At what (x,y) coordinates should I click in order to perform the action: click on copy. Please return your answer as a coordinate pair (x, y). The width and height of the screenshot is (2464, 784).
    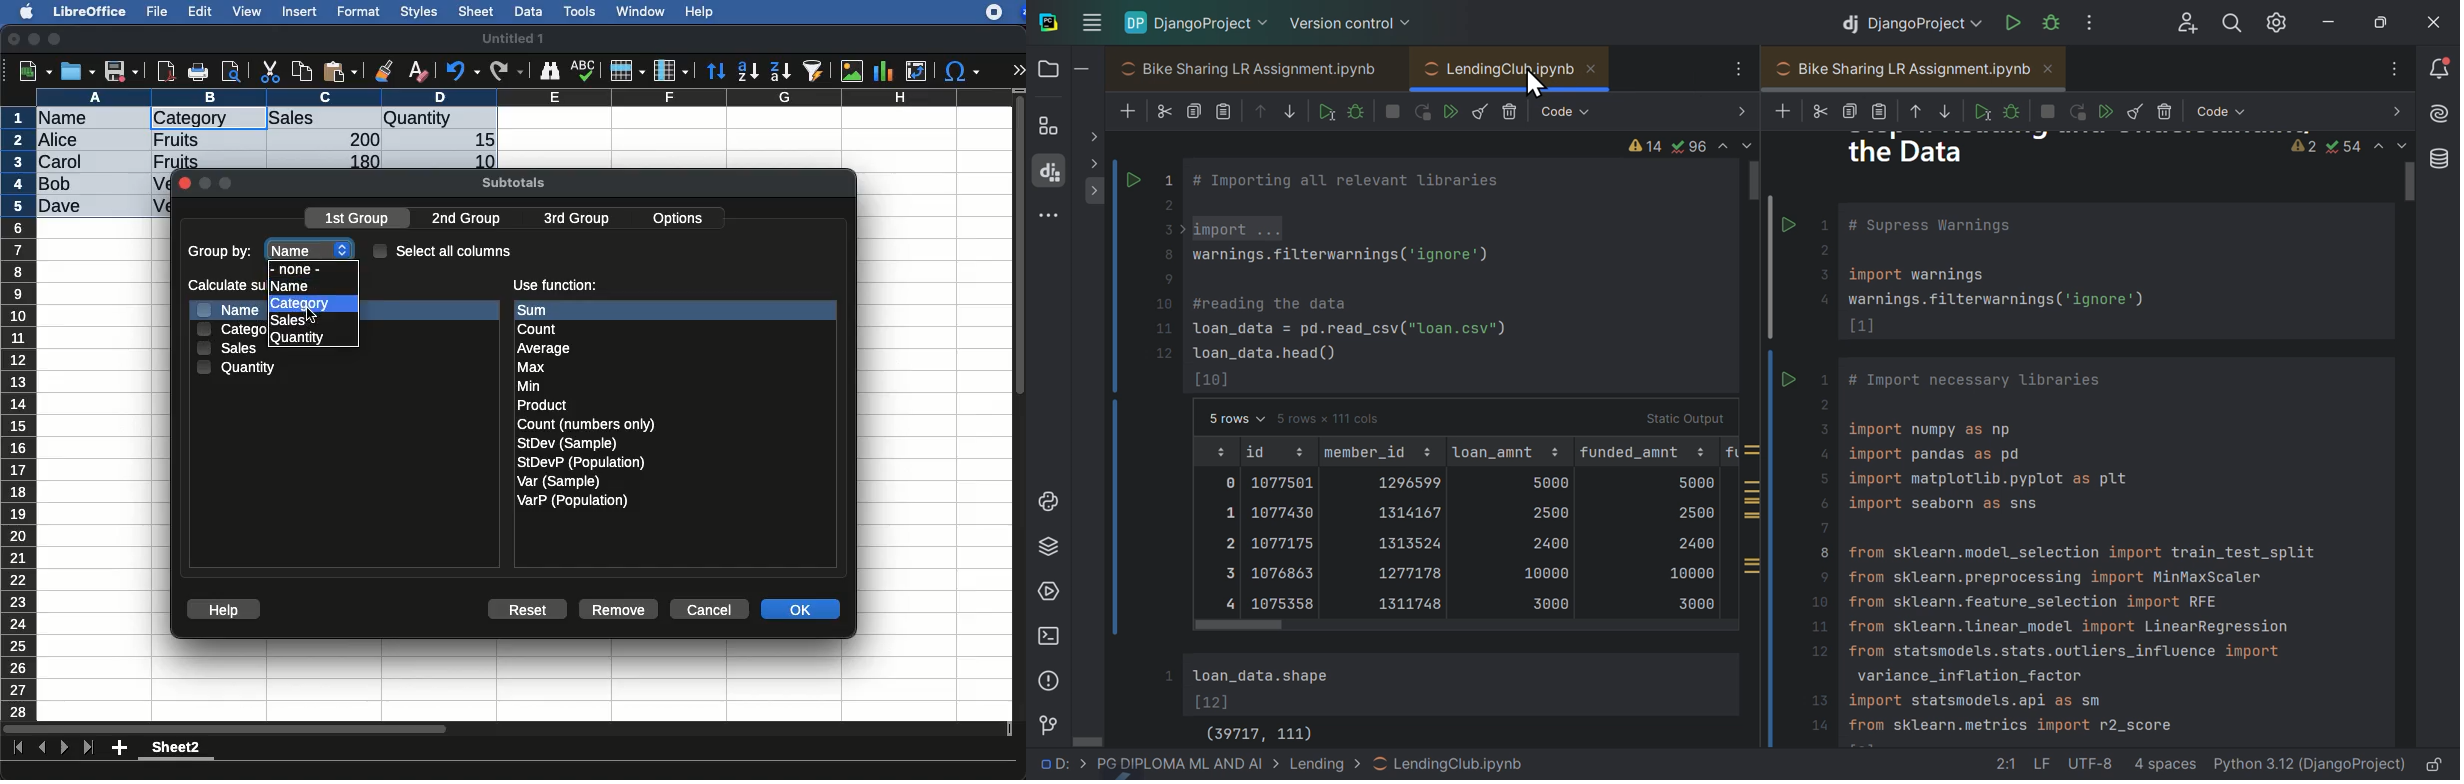
    Looking at the image, I should click on (304, 71).